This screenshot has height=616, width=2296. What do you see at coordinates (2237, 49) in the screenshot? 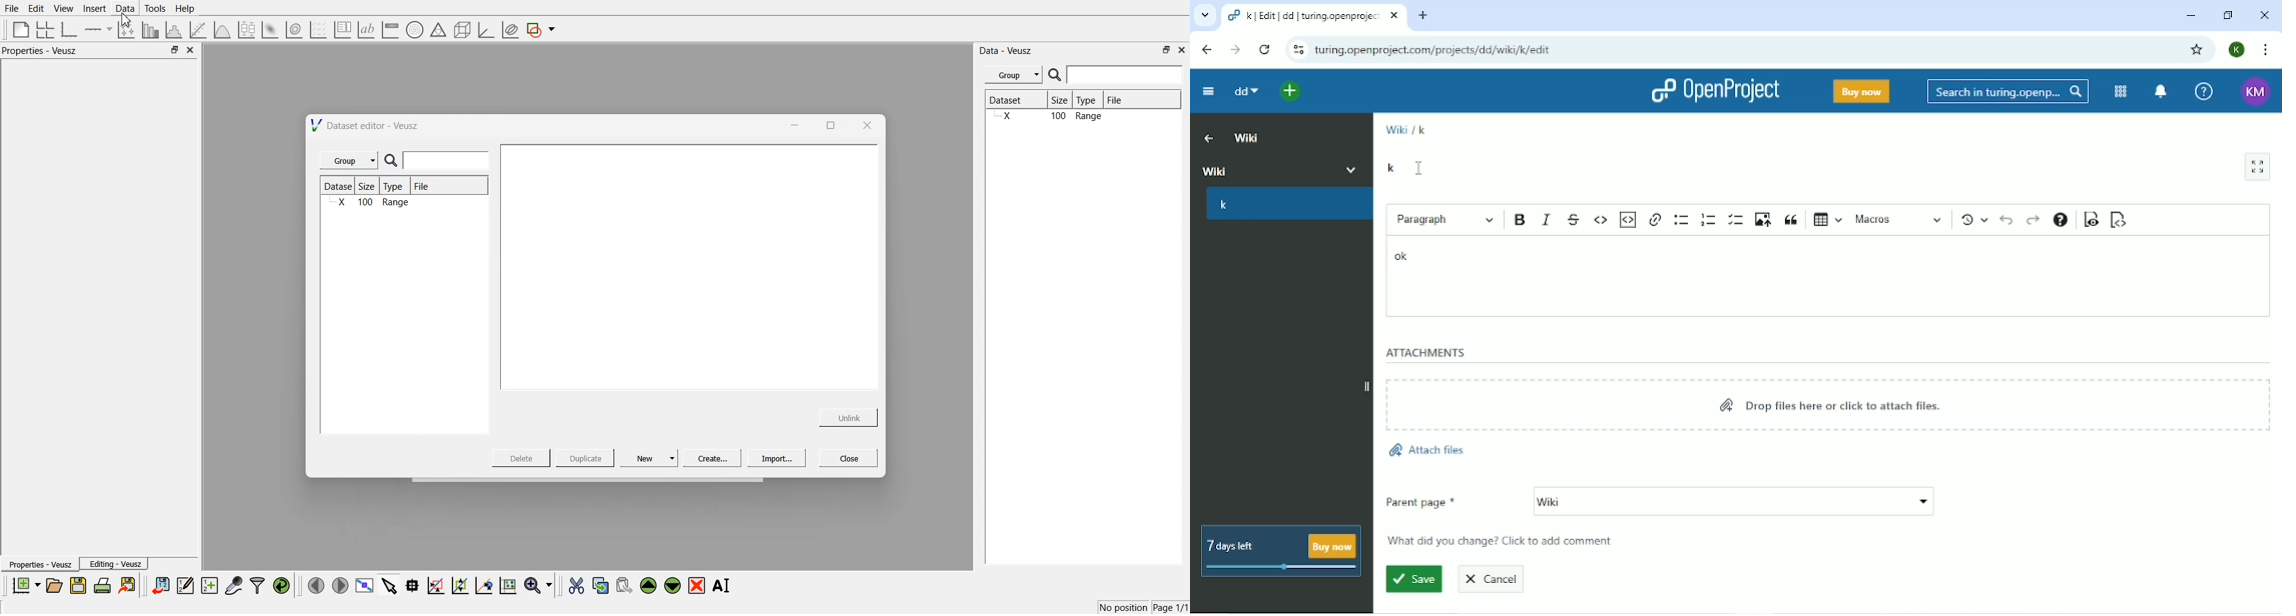
I see `Account` at bounding box center [2237, 49].